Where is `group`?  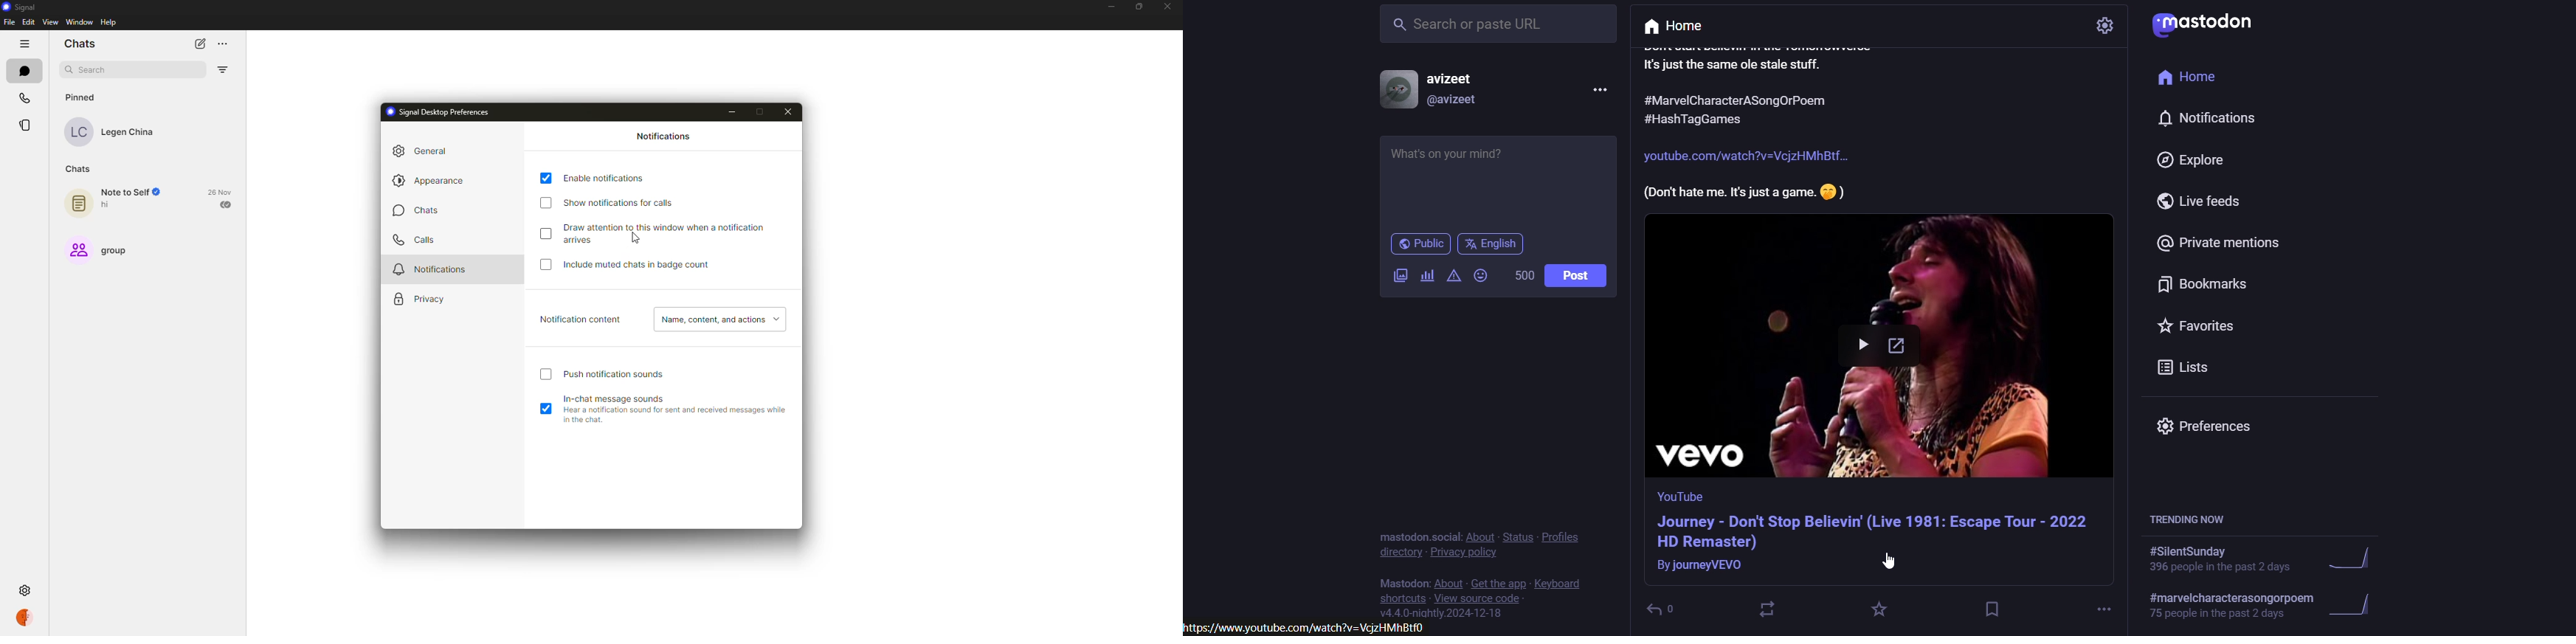
group is located at coordinates (102, 249).